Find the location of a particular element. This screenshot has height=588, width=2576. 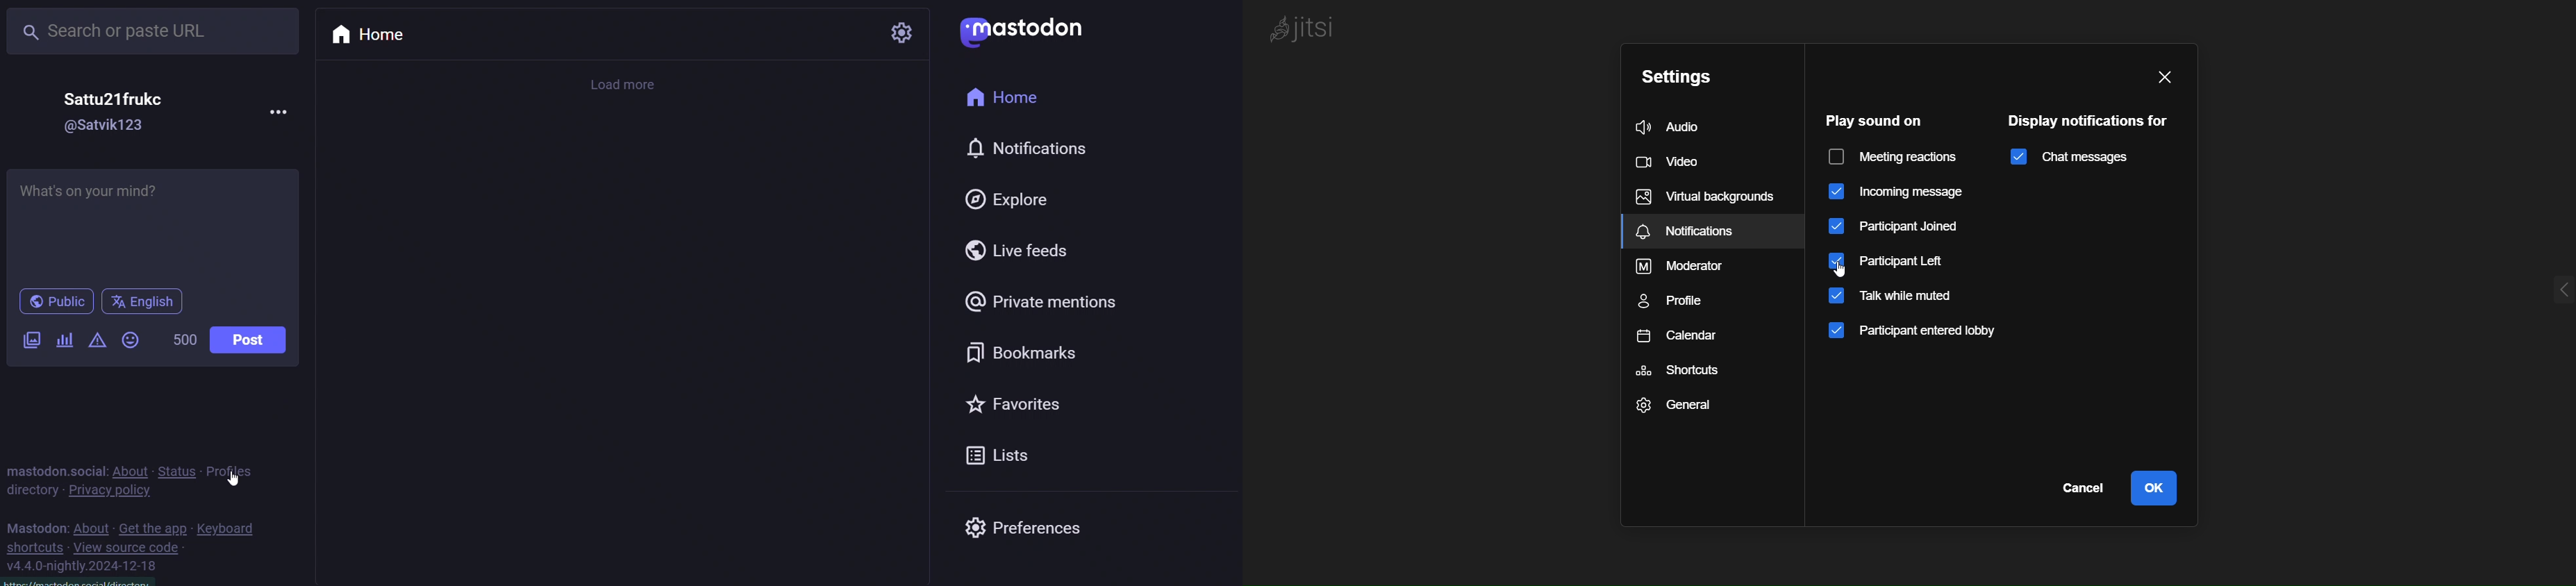

audio is located at coordinates (1675, 126).